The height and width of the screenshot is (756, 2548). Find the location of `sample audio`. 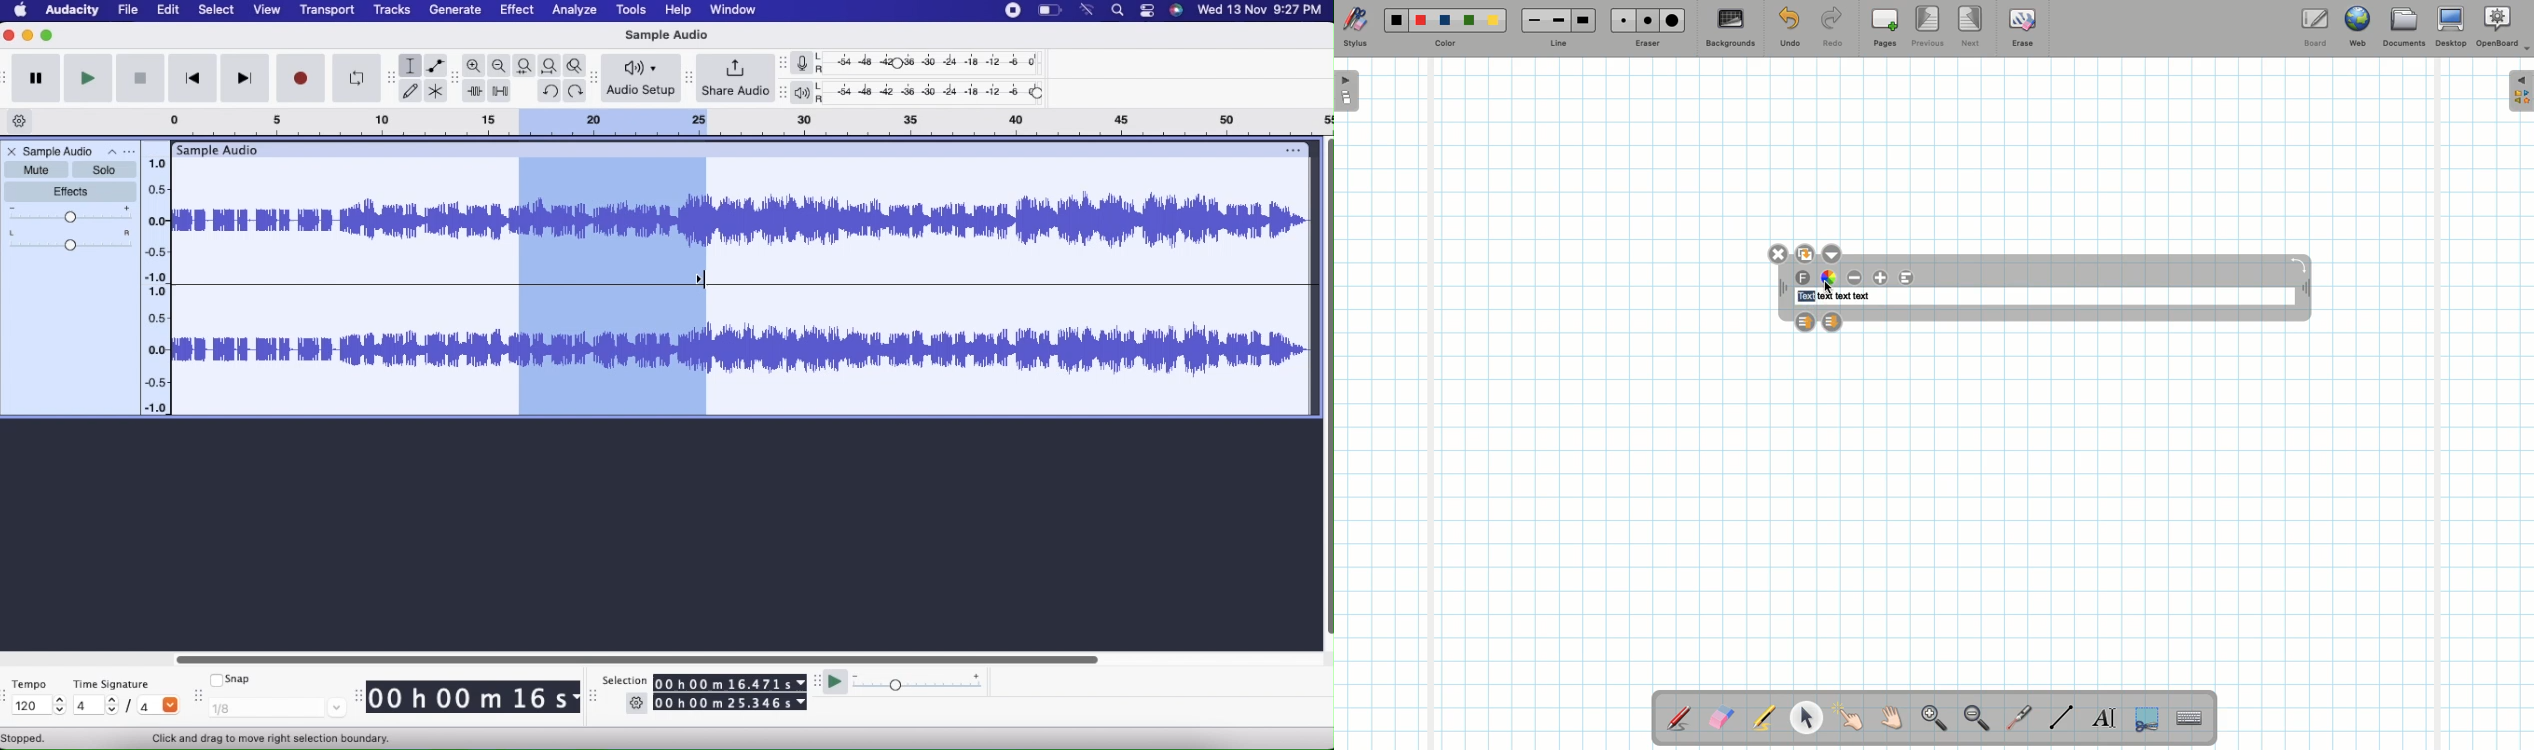

sample audio is located at coordinates (218, 149).